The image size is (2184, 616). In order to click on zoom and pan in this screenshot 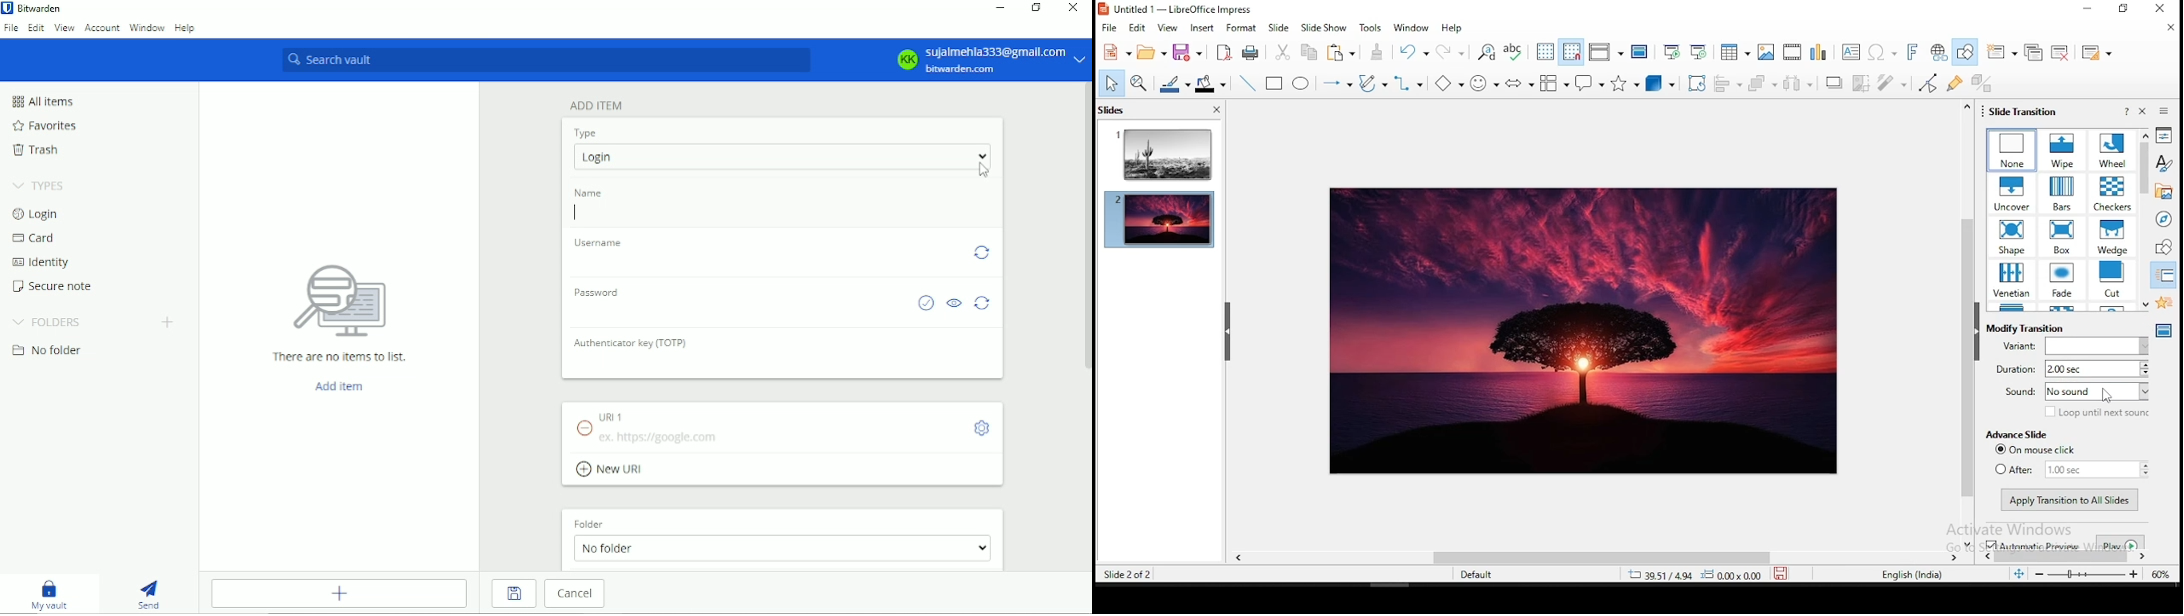, I will do `click(1139, 83)`.